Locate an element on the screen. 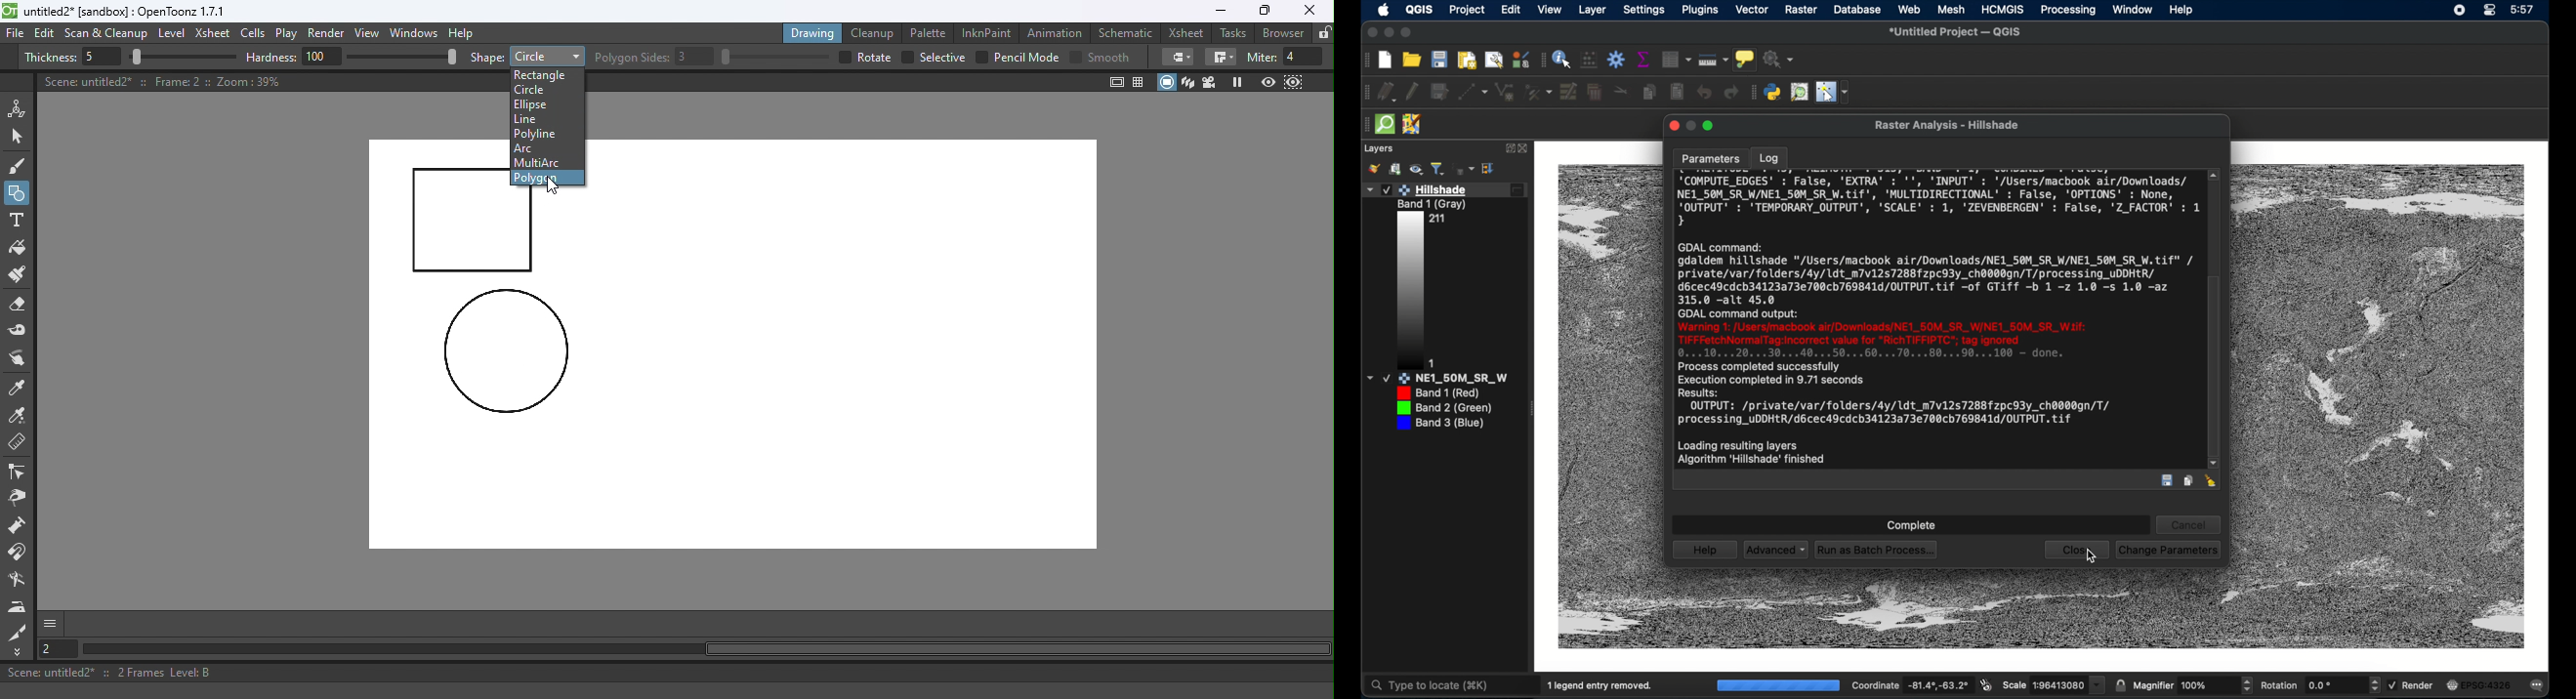 This screenshot has width=2576, height=700. view is located at coordinates (1551, 10).